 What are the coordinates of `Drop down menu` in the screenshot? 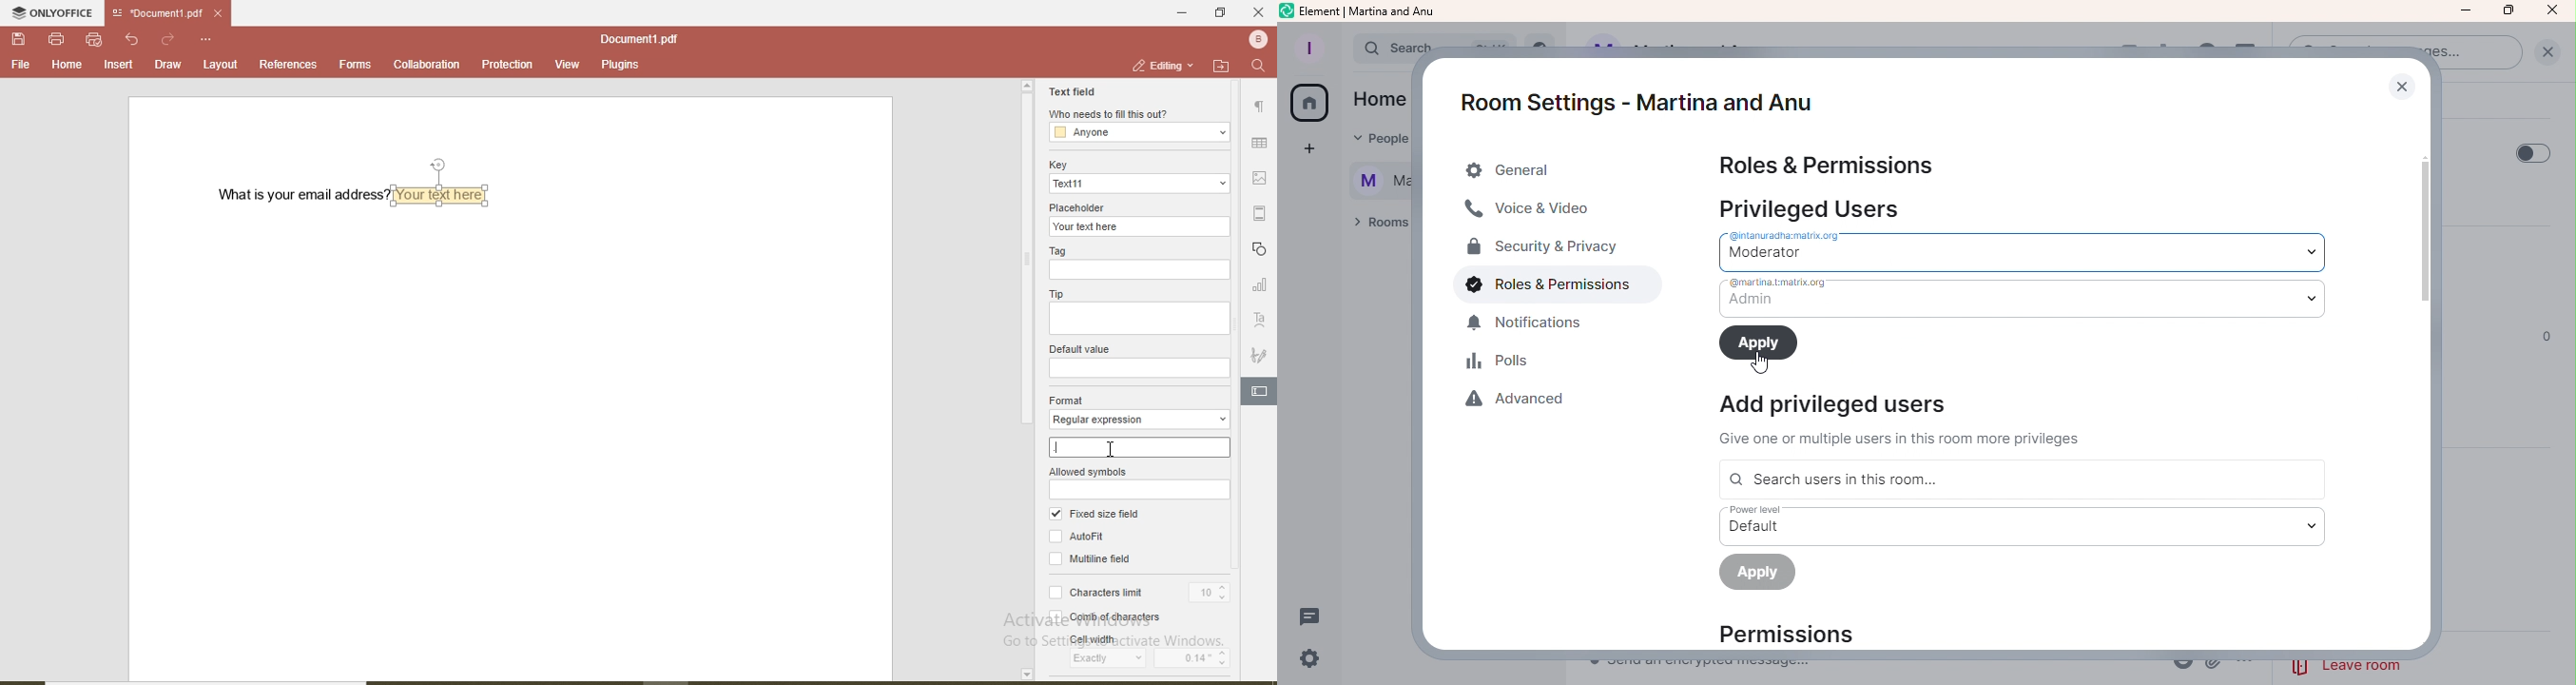 It's located at (2030, 249).